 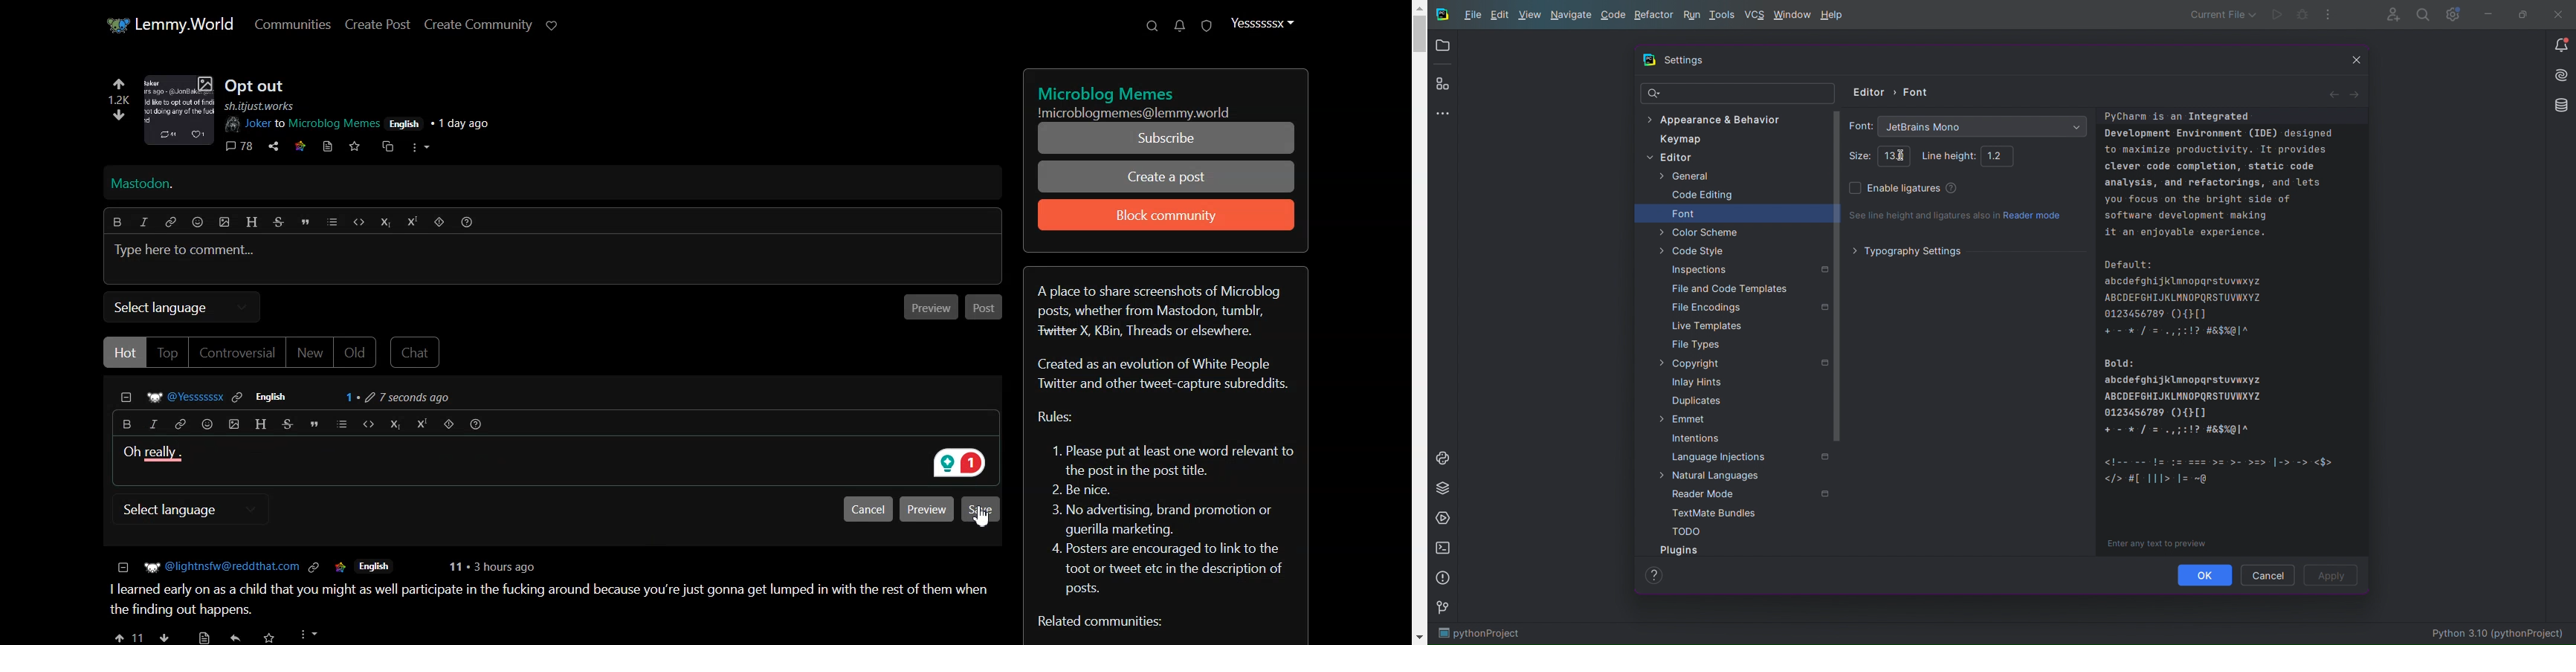 I want to click on posts, so click(x=550, y=588).